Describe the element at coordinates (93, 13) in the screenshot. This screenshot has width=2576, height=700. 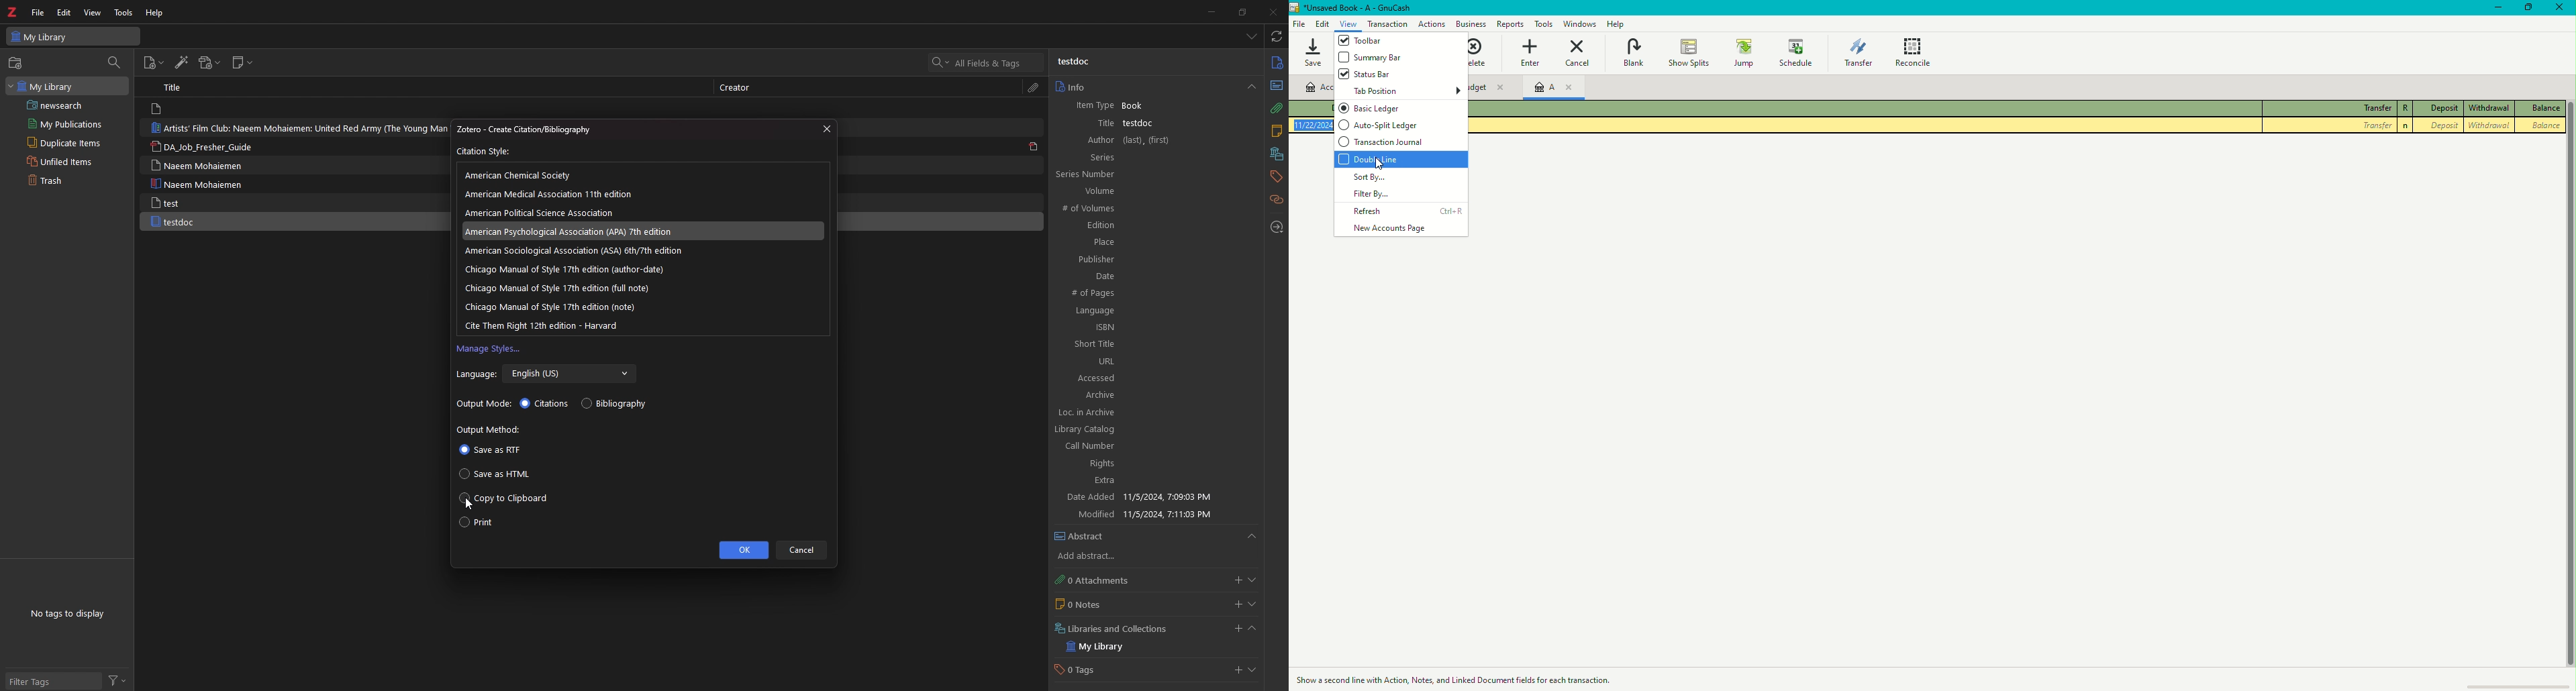
I see `view` at that location.